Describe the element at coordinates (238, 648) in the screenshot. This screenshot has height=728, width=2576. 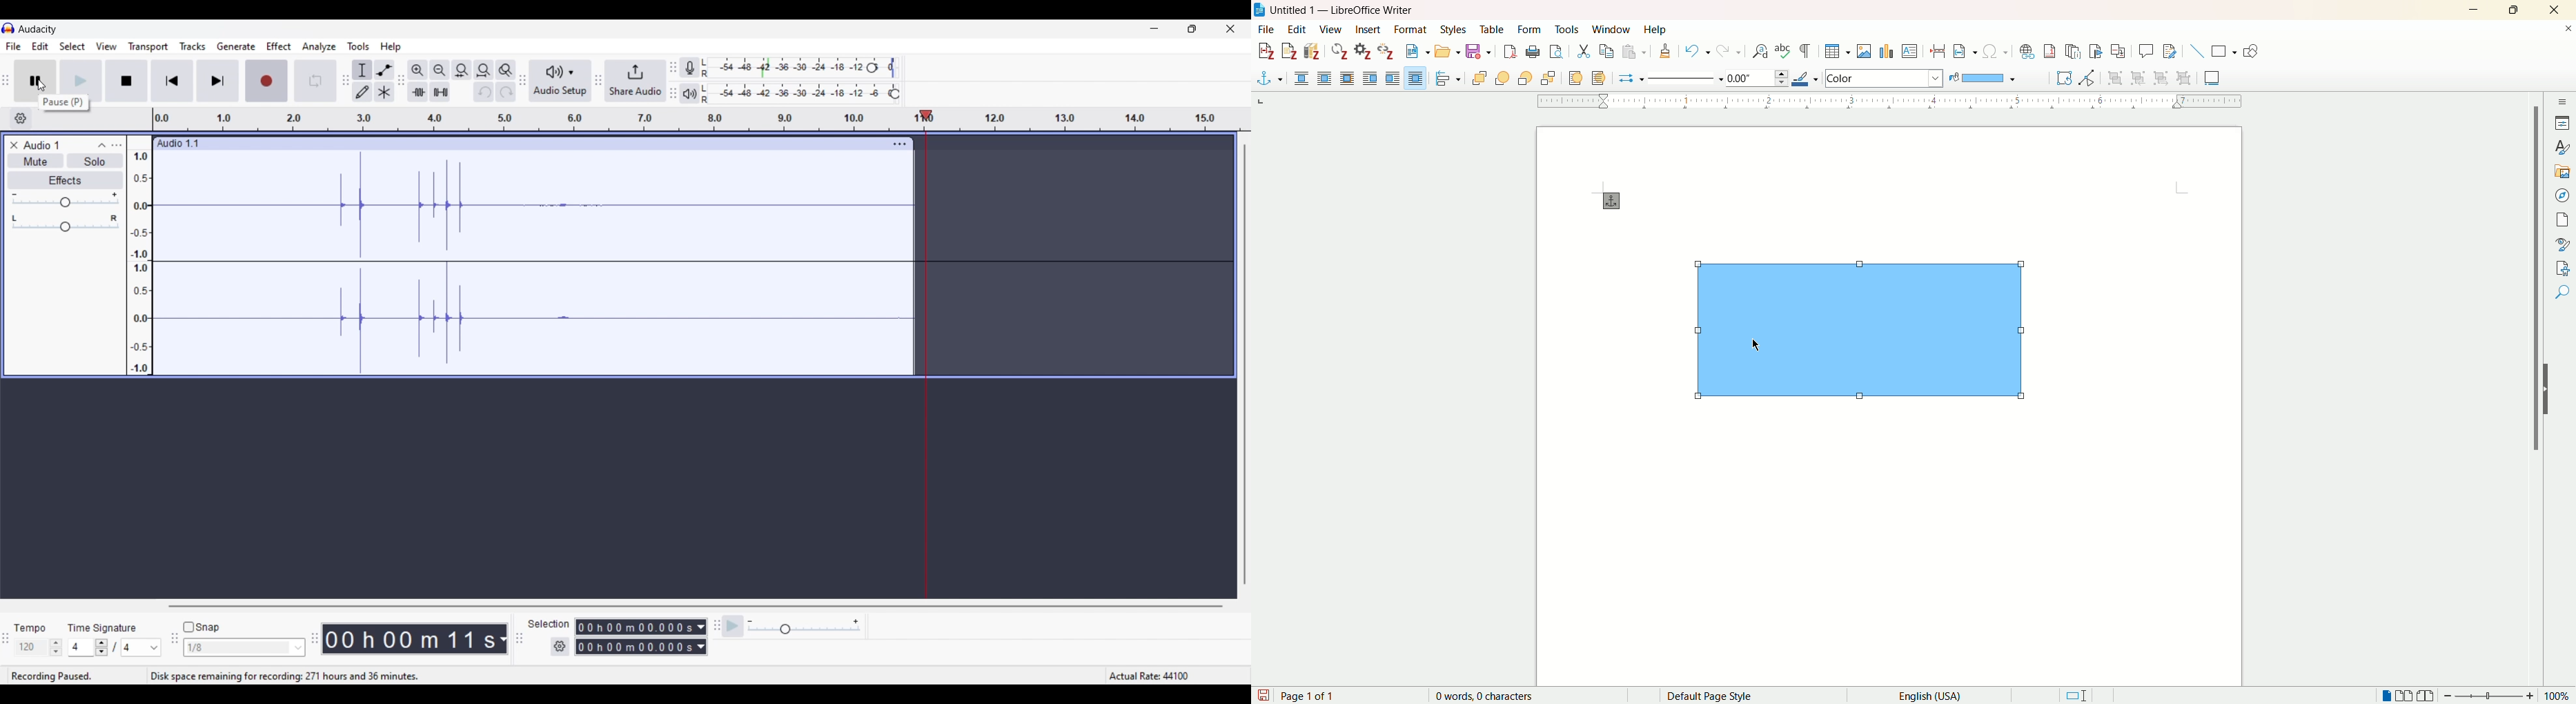
I see `1/8` at that location.